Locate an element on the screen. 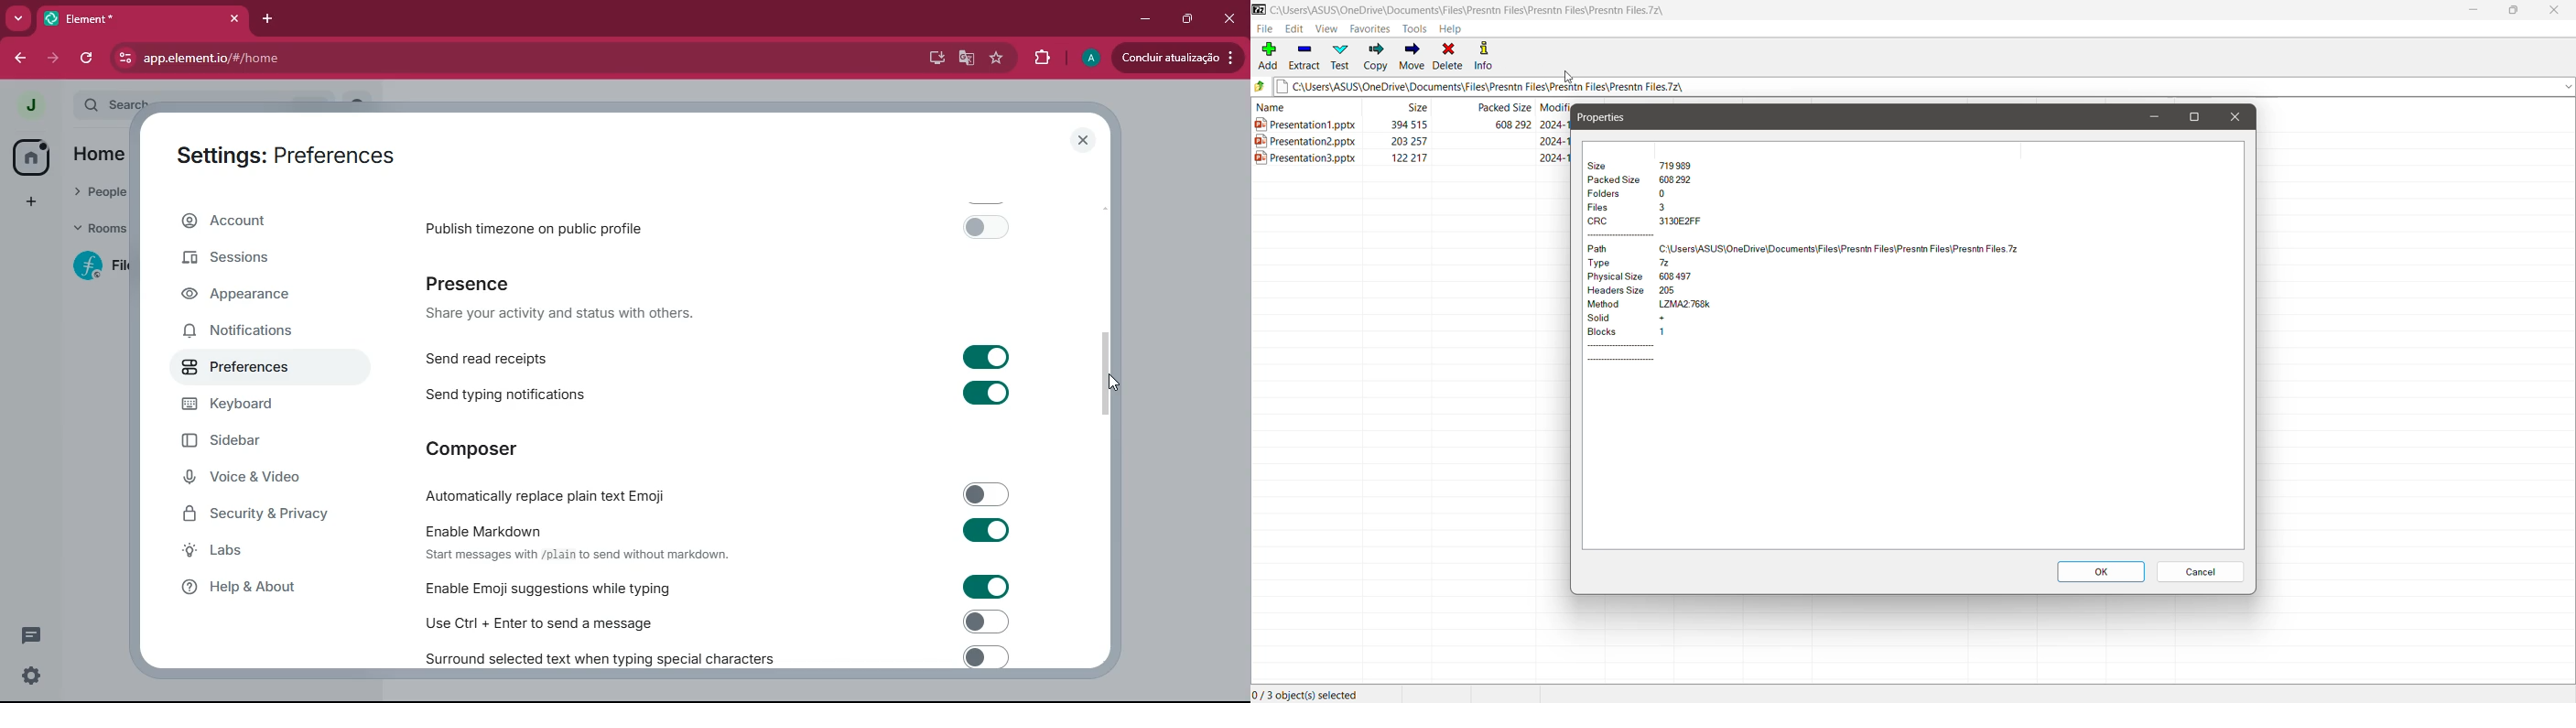 The height and width of the screenshot is (728, 2576). 7z is located at coordinates (1666, 261).